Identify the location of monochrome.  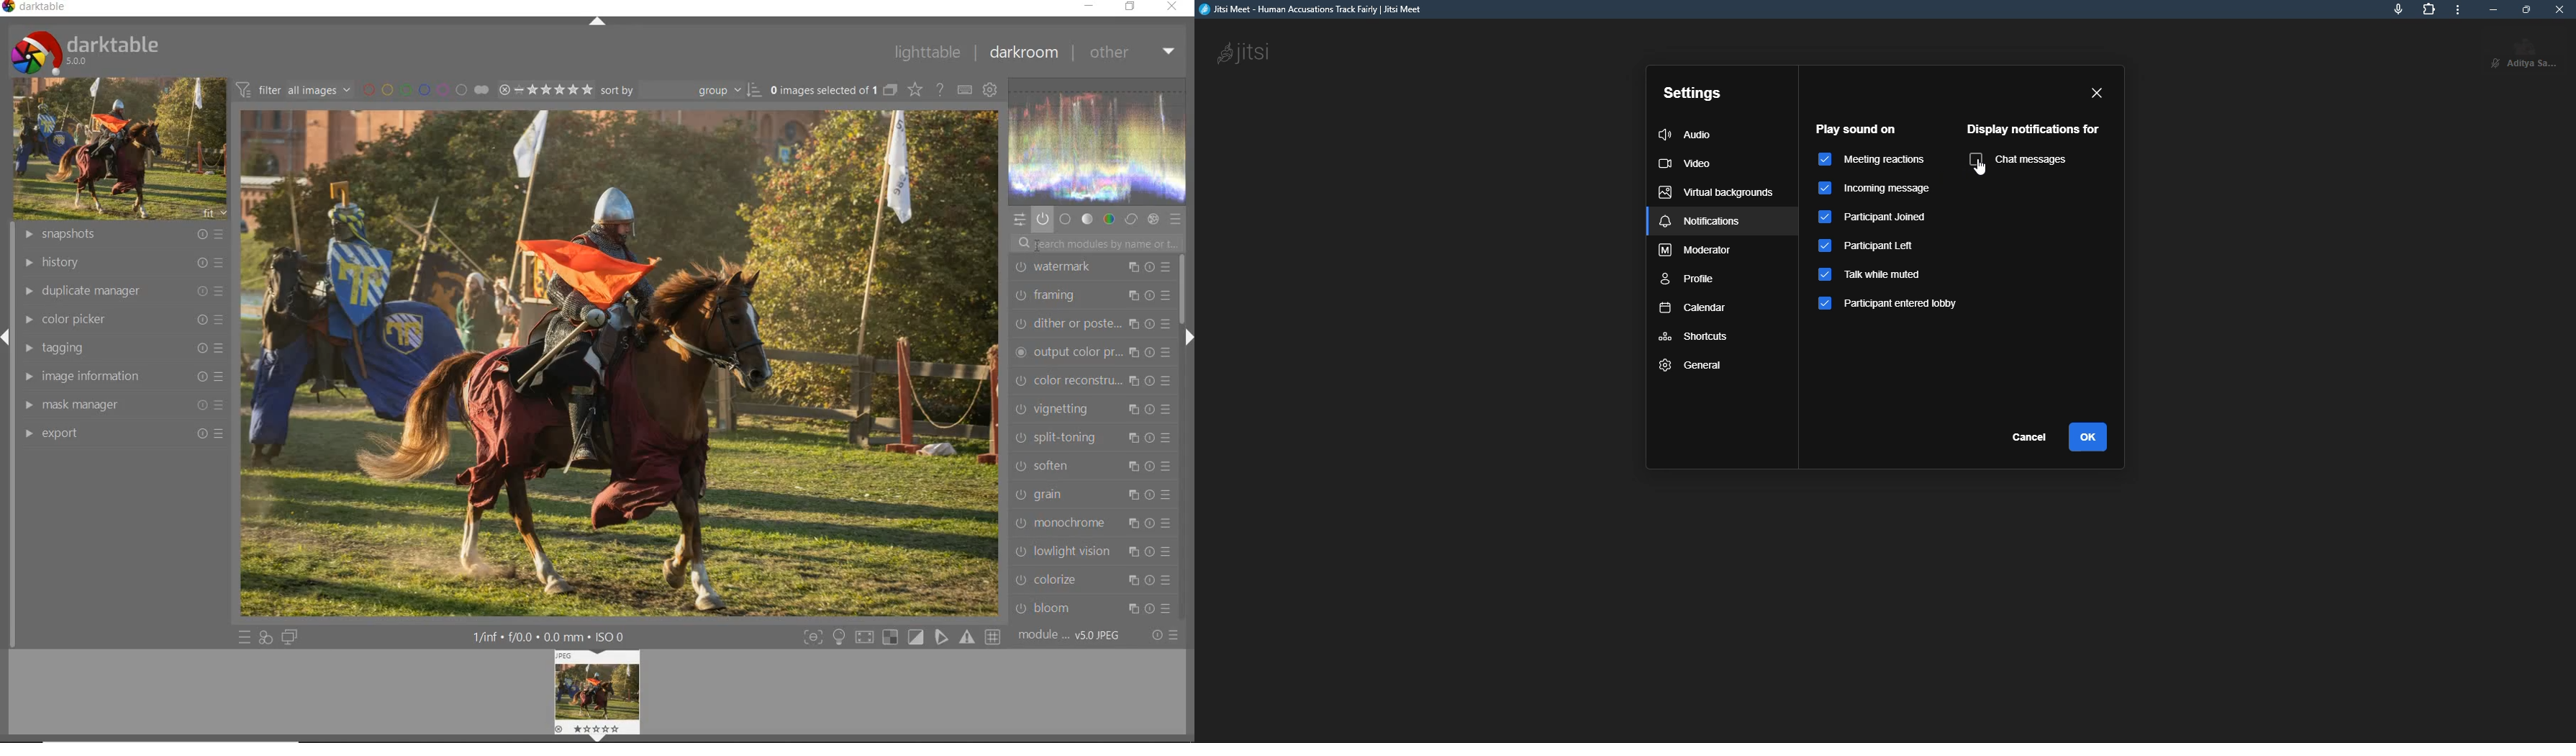
(1090, 525).